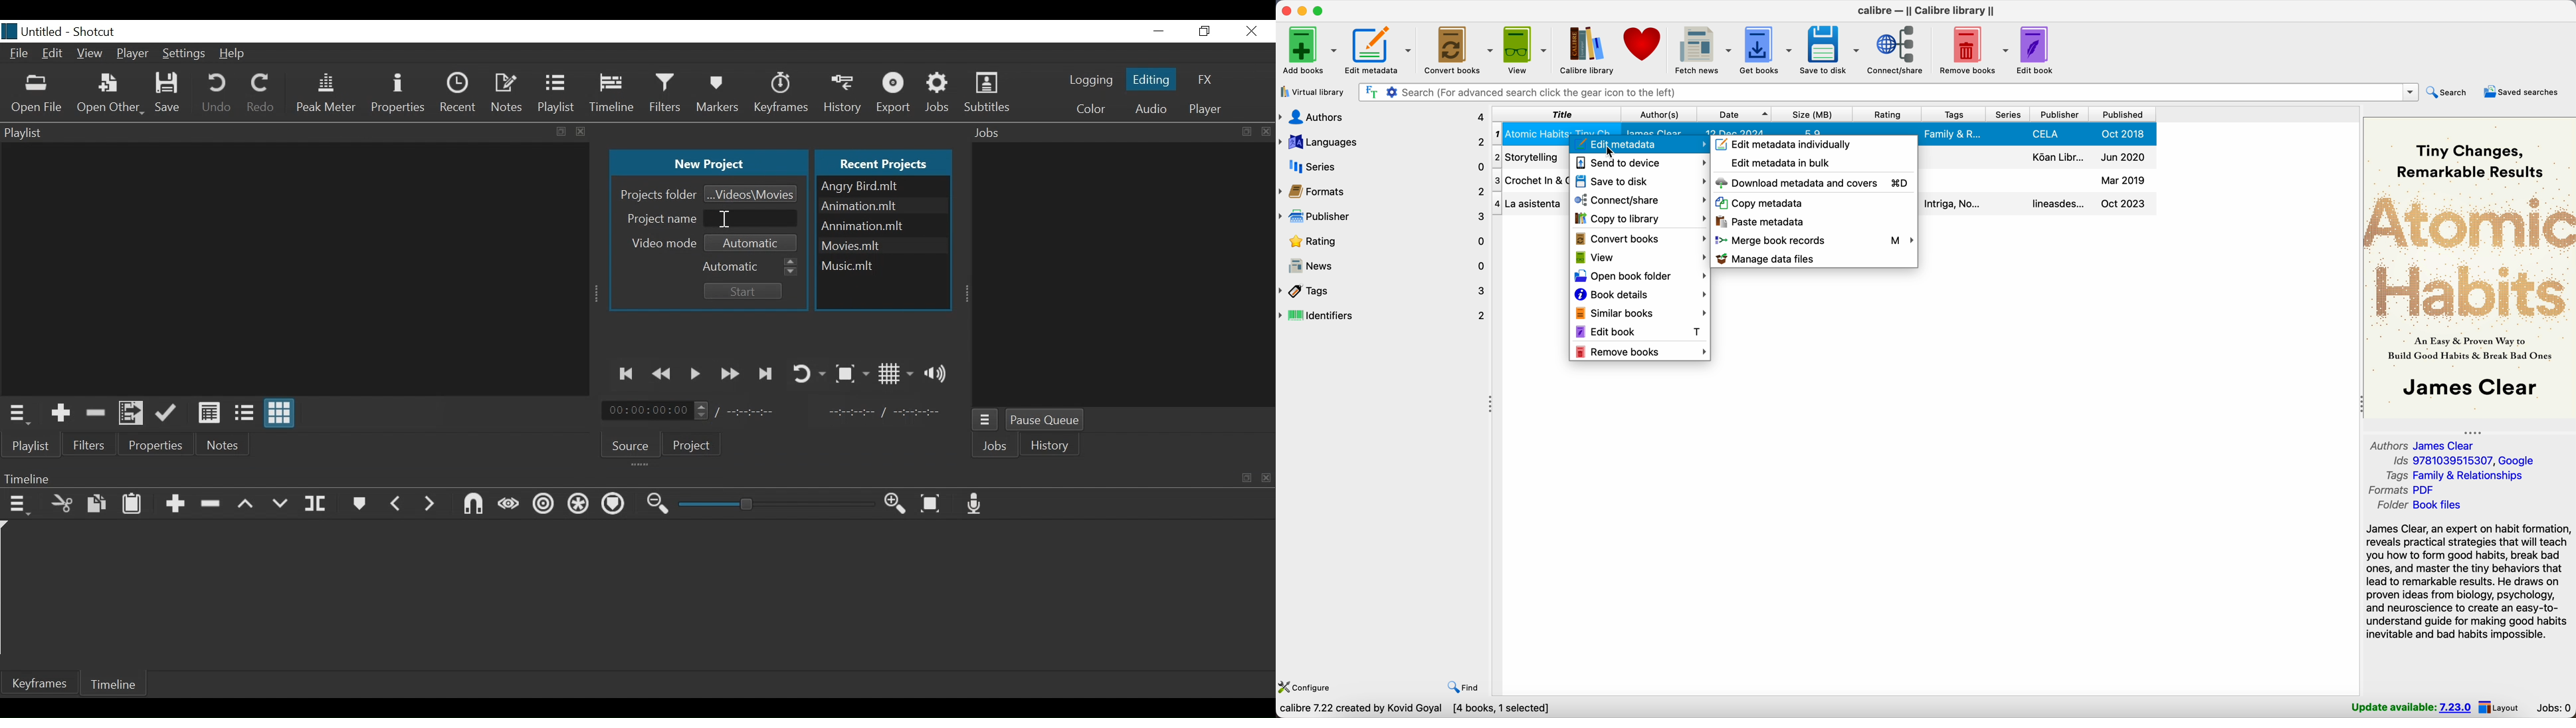  What do you see at coordinates (508, 91) in the screenshot?
I see `Notes` at bounding box center [508, 91].